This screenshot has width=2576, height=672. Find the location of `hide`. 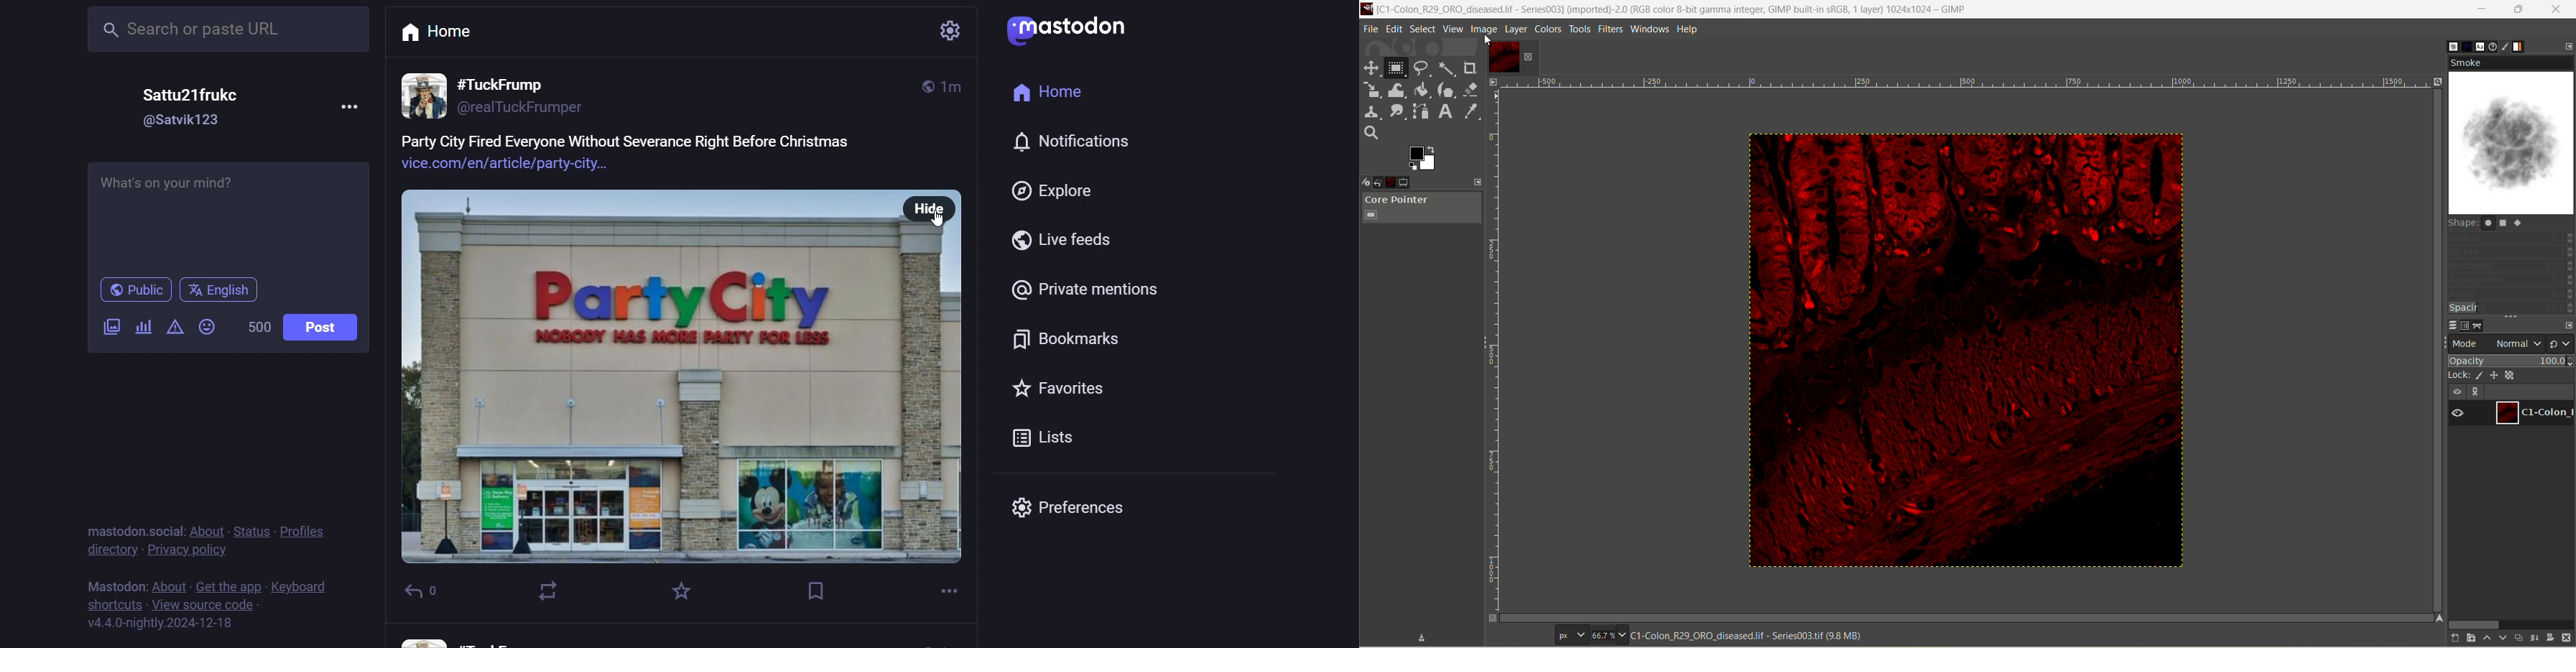

hide is located at coordinates (930, 210).